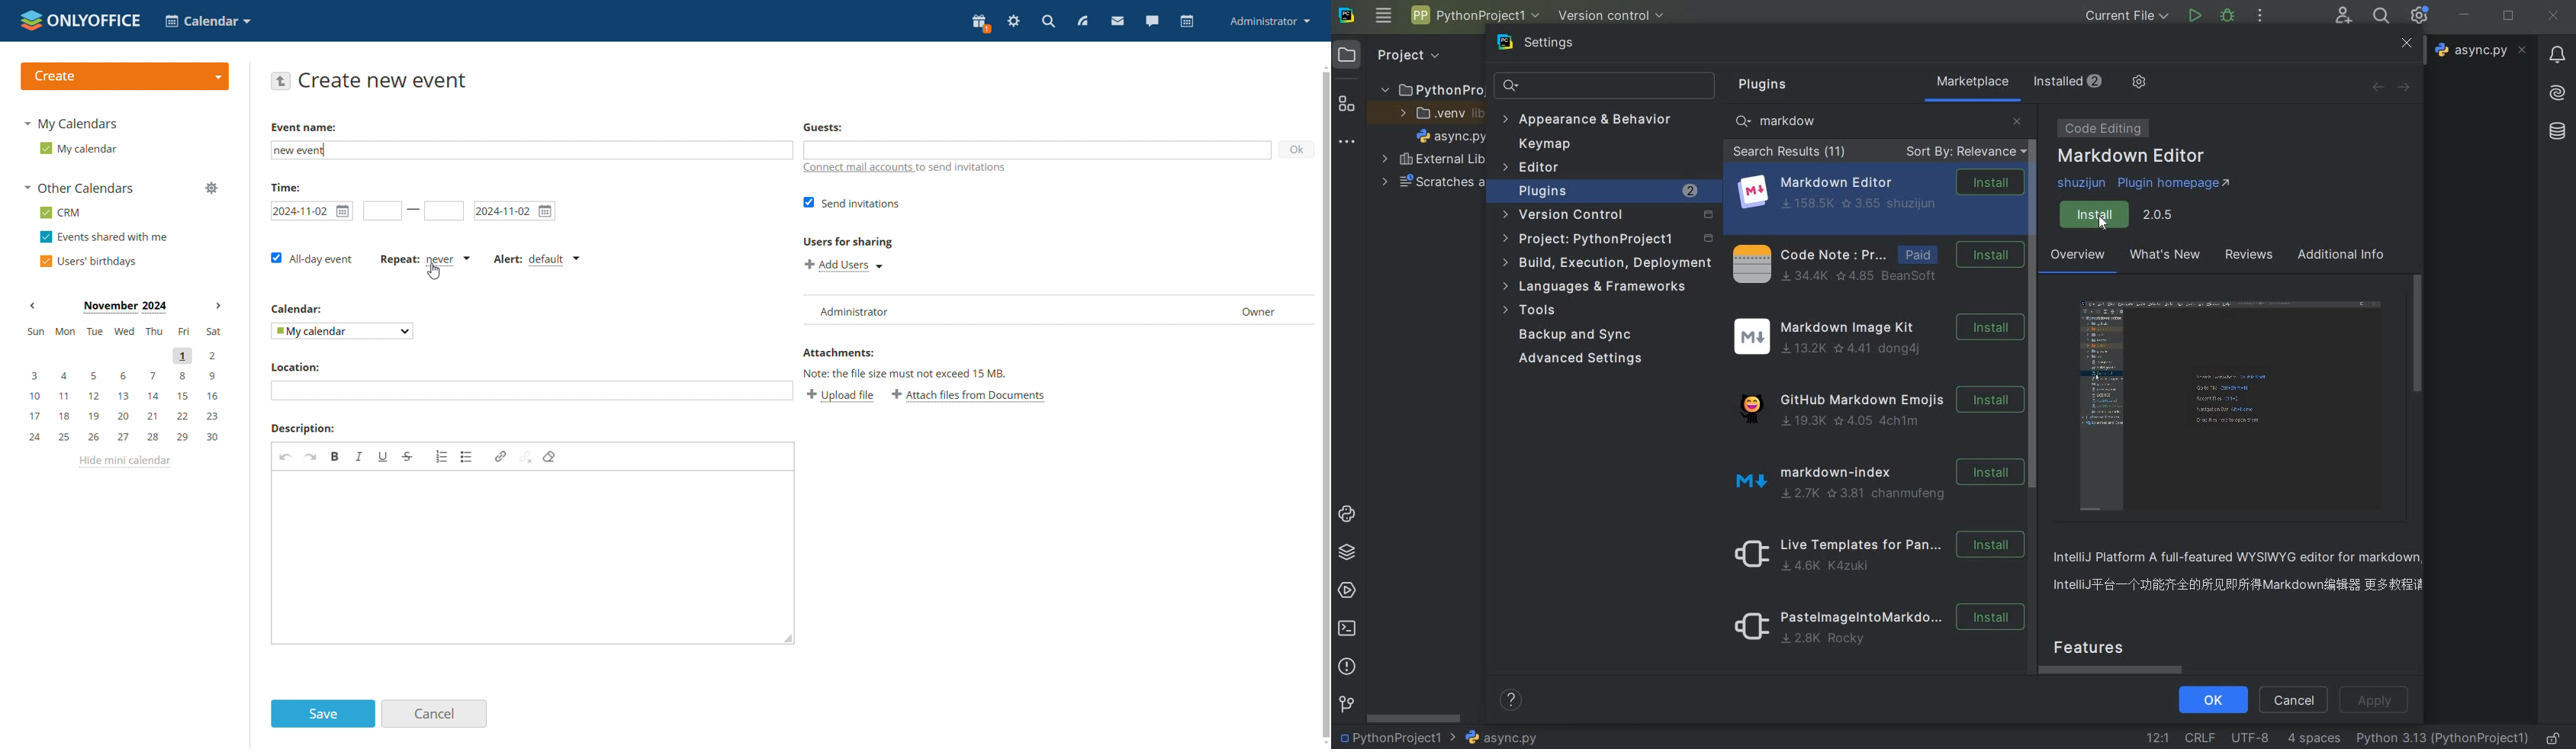 This screenshot has height=756, width=2576. What do you see at coordinates (549, 456) in the screenshot?
I see `remove format` at bounding box center [549, 456].